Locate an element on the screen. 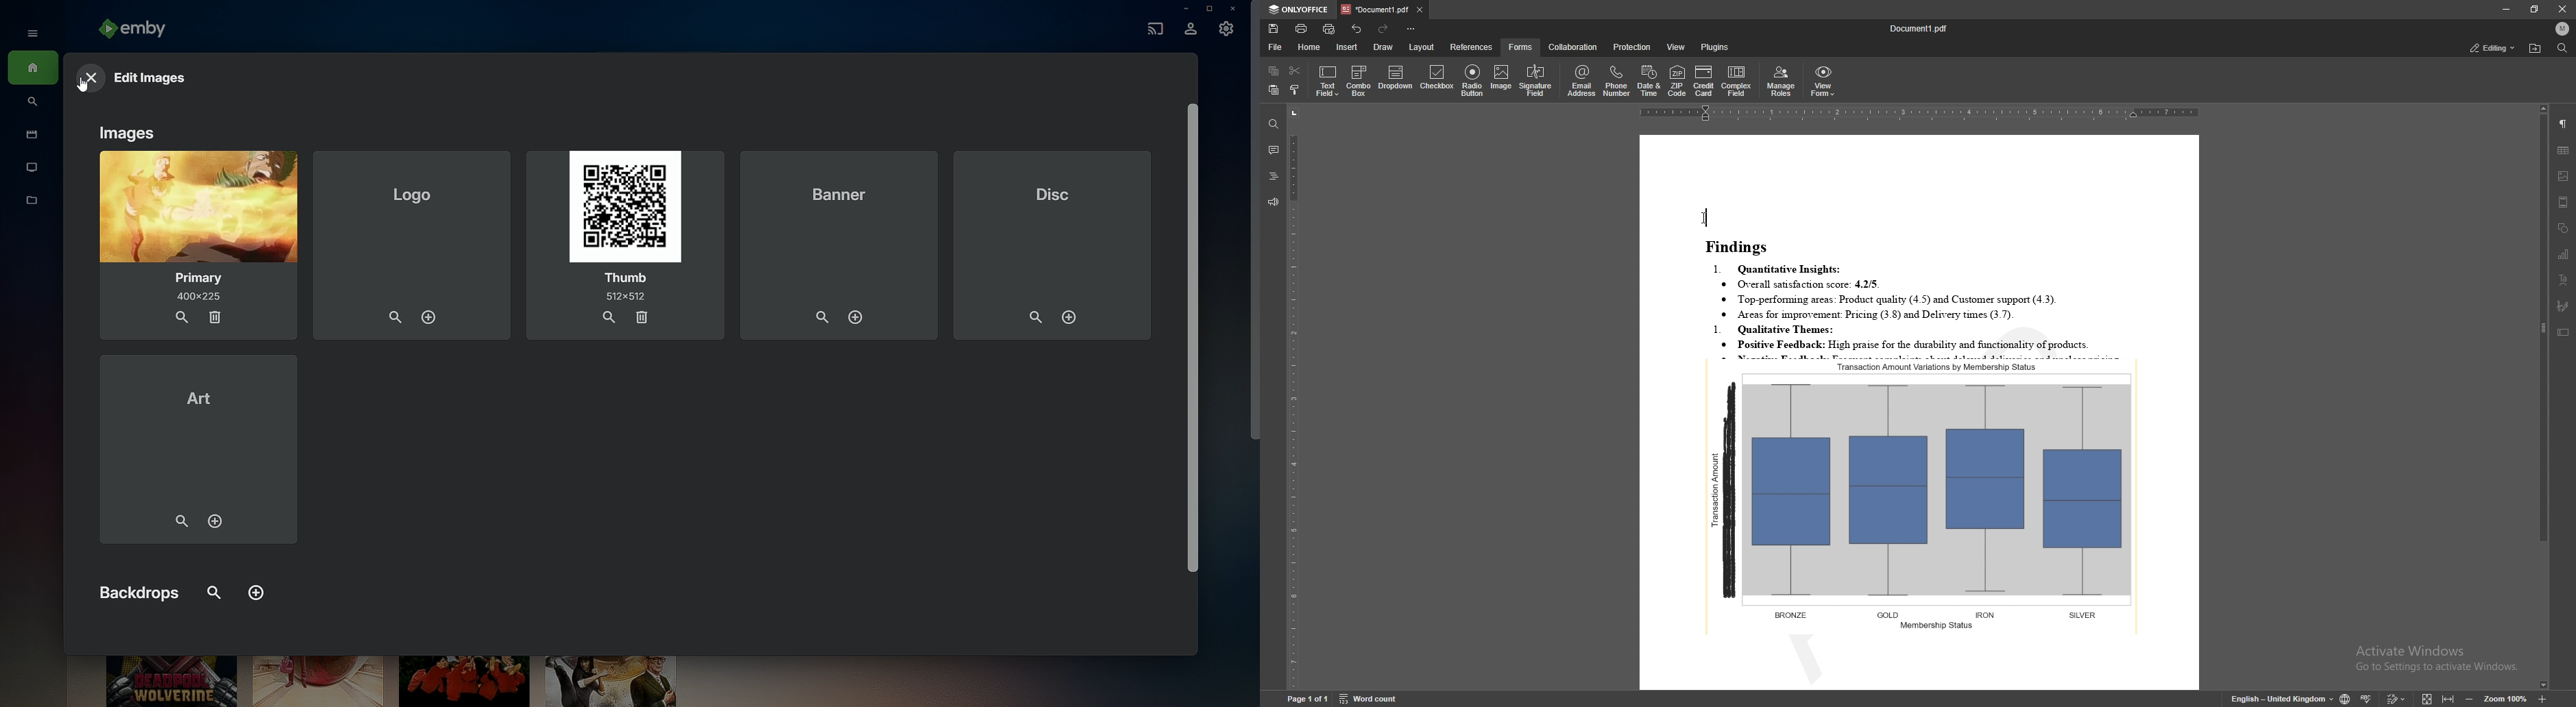  status is located at coordinates (2493, 48).